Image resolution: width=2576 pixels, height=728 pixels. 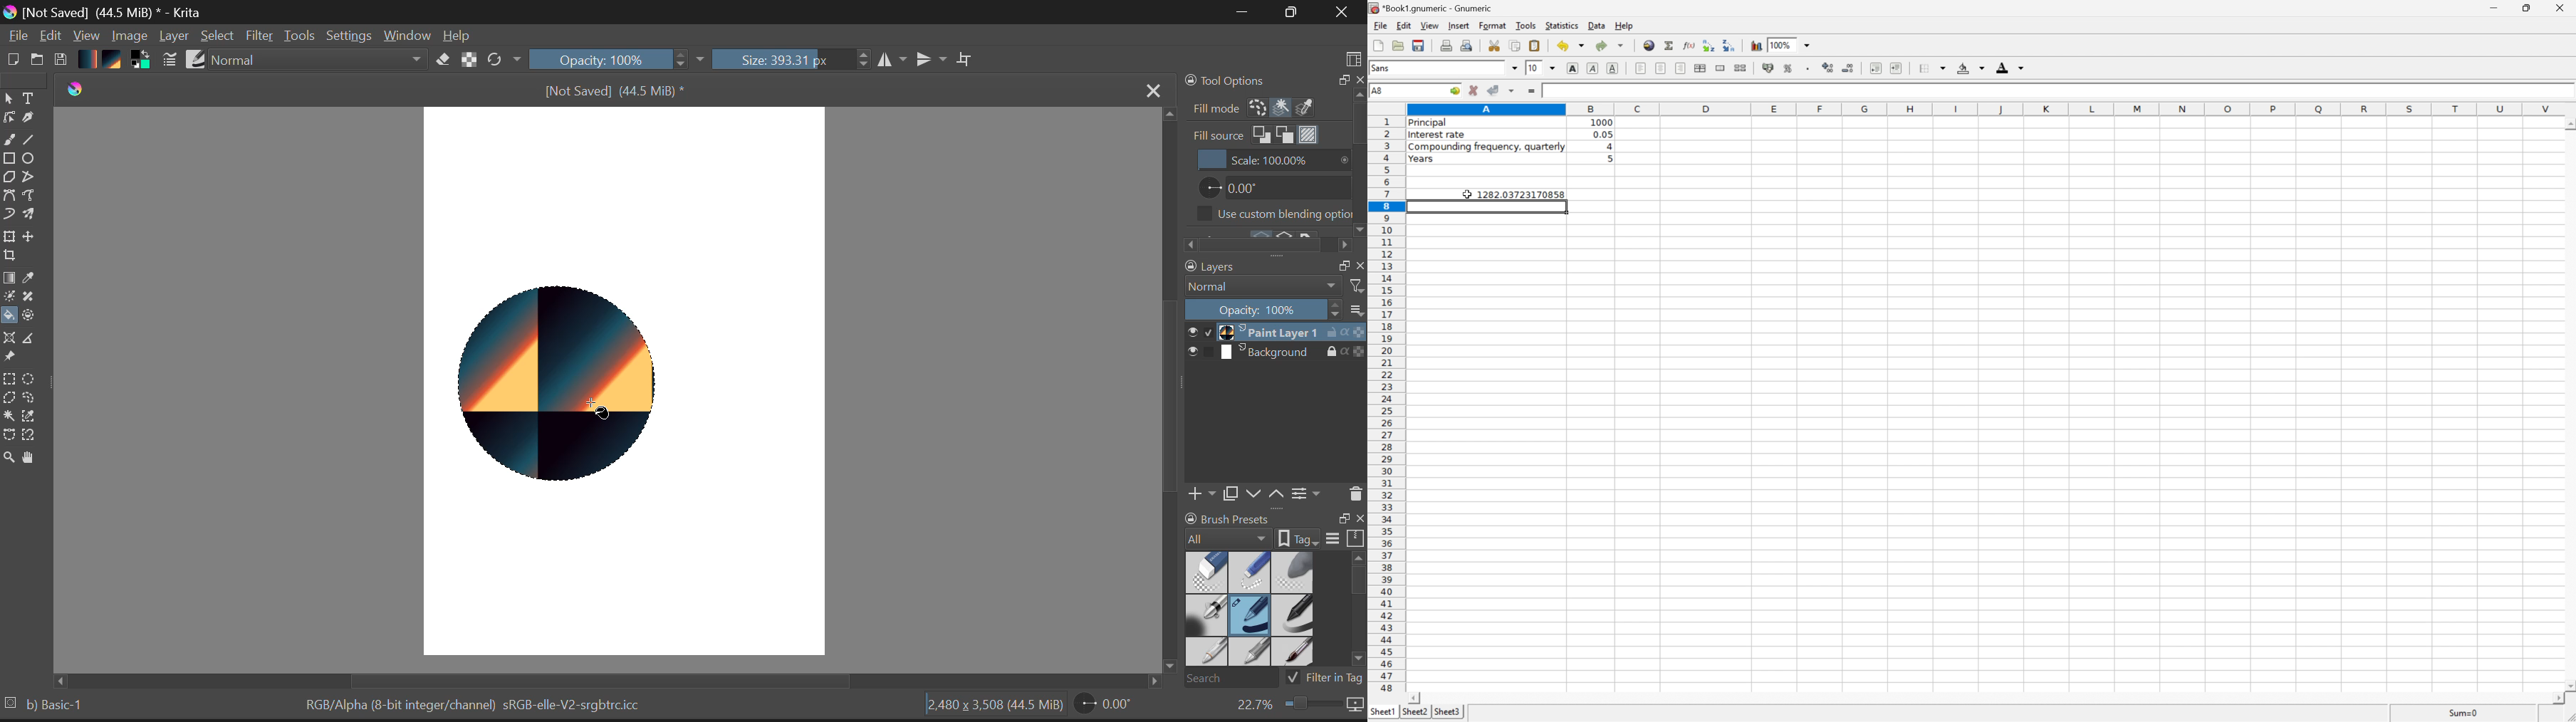 What do you see at coordinates (1420, 159) in the screenshot?
I see `years` at bounding box center [1420, 159].